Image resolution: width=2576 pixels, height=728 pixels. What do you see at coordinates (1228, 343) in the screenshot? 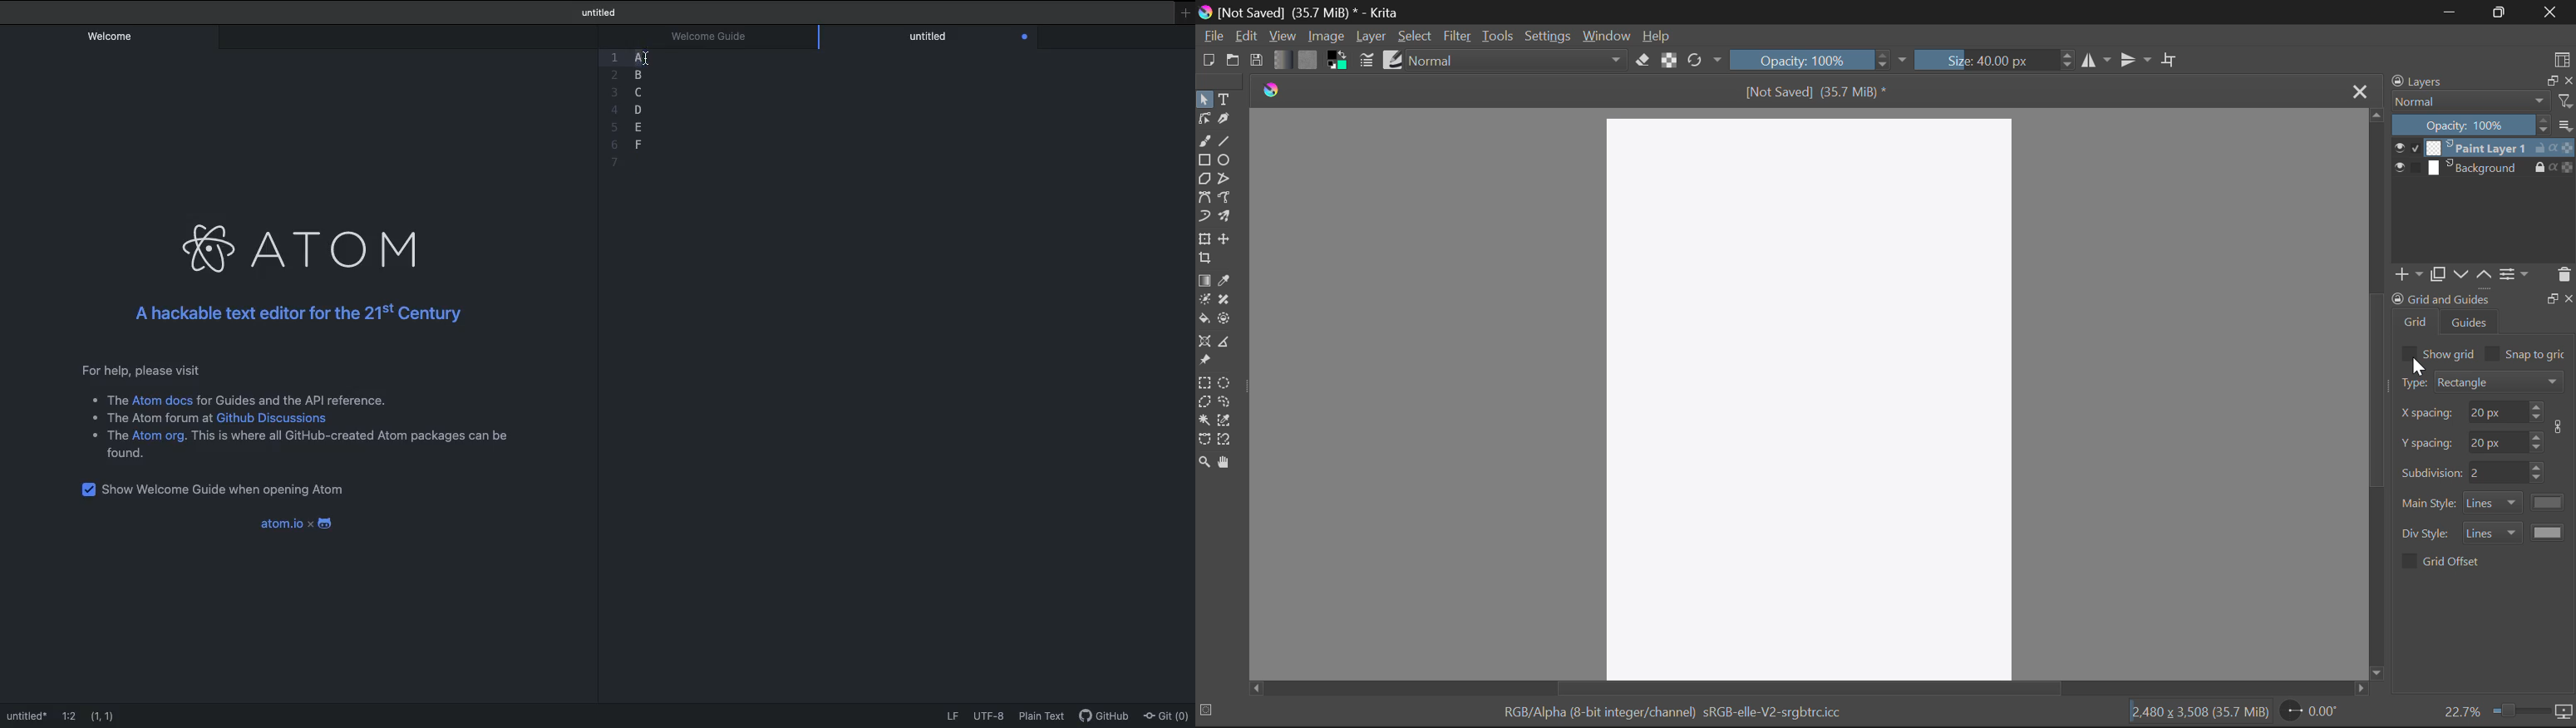
I see `Measurements` at bounding box center [1228, 343].